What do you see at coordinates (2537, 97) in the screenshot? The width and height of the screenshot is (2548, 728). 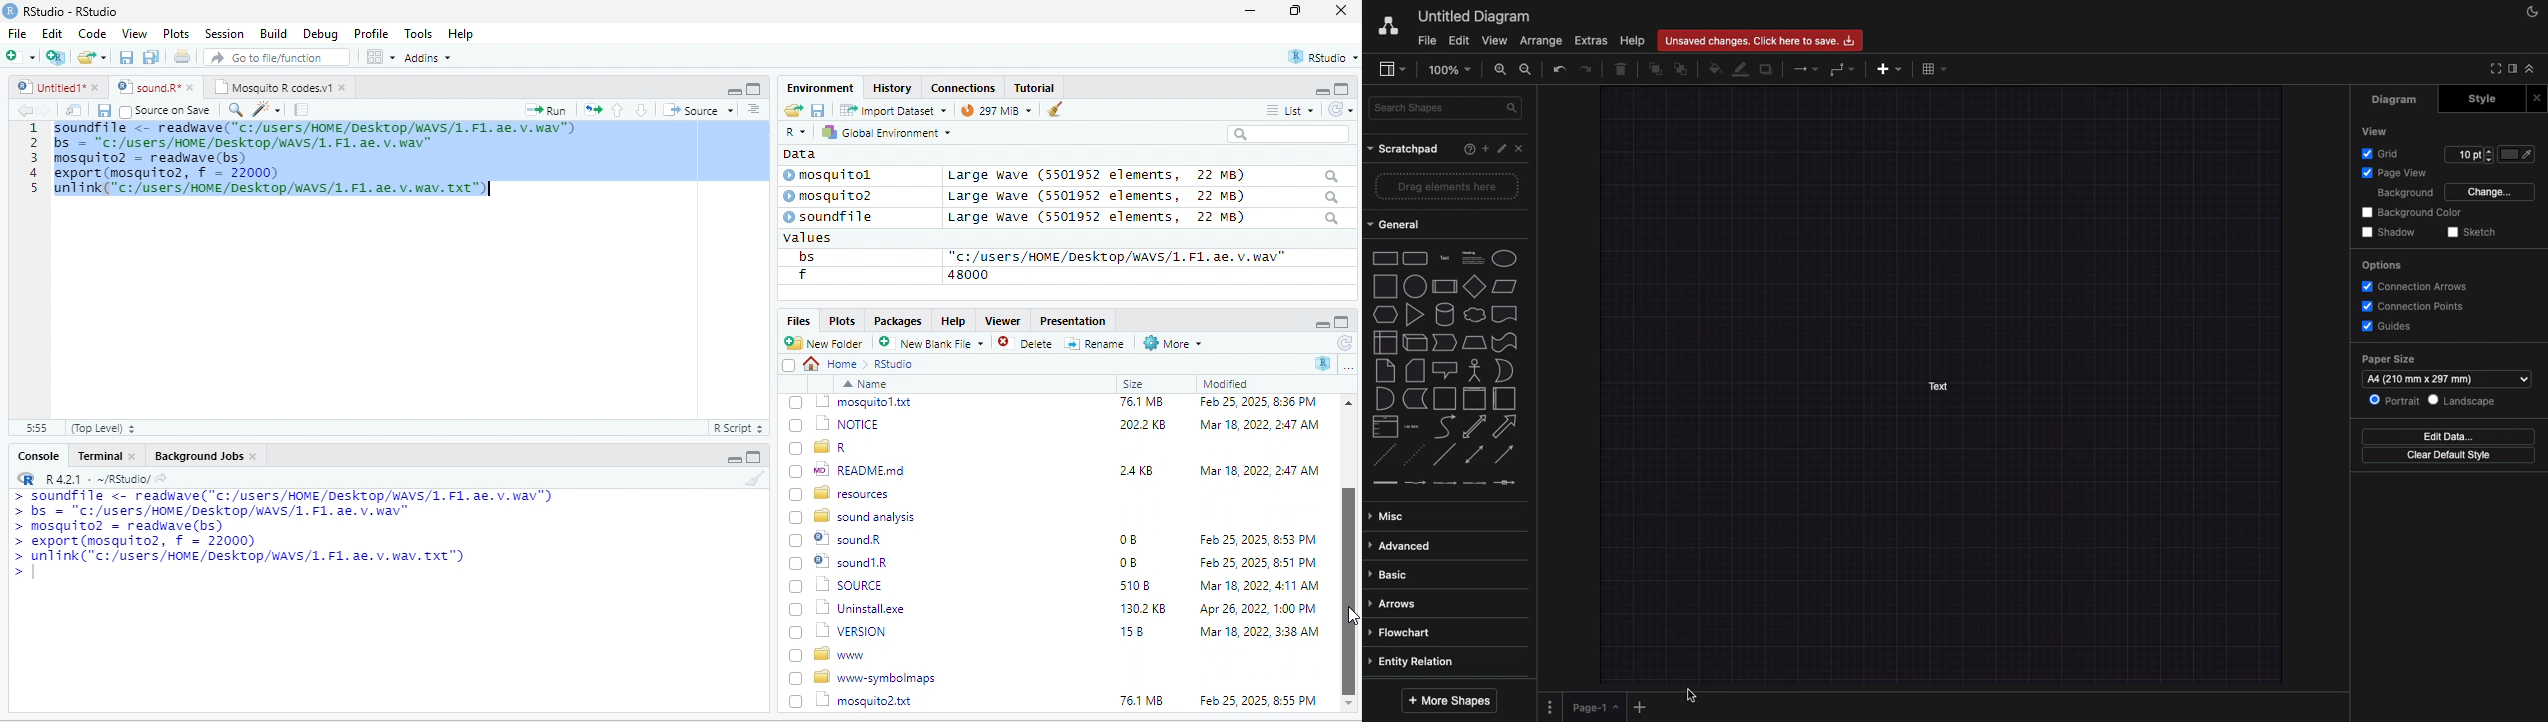 I see `Close` at bounding box center [2537, 97].